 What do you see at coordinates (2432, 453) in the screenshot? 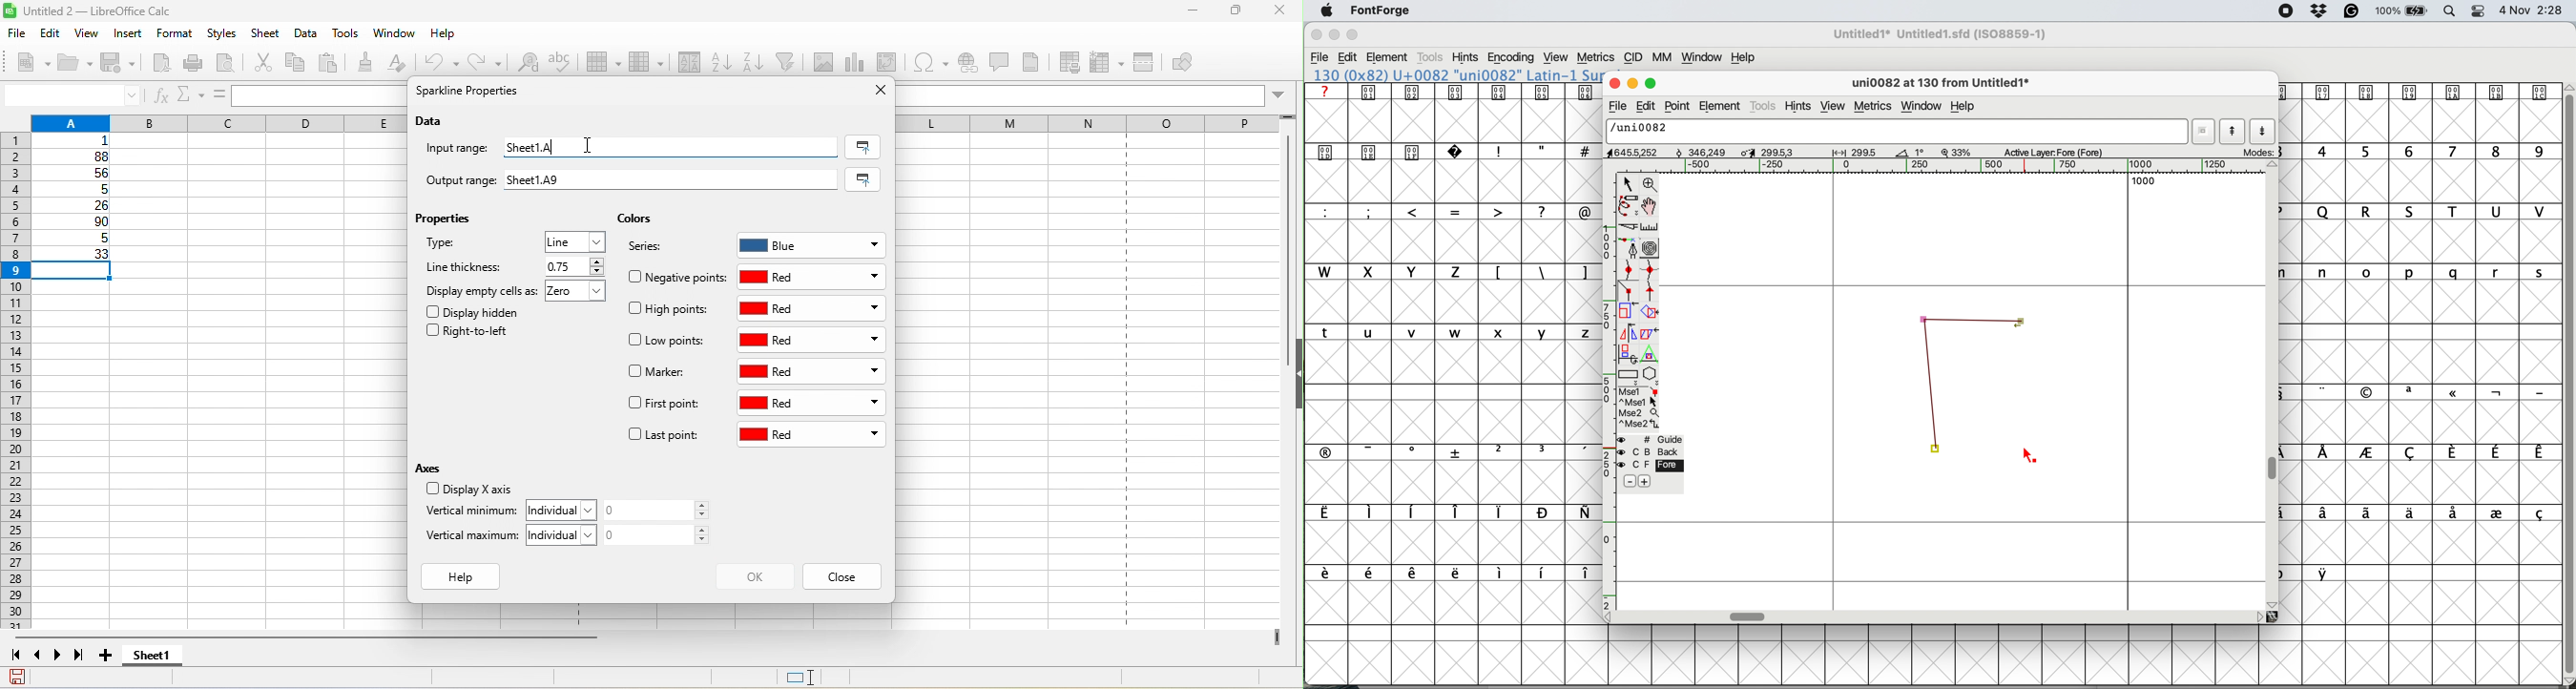
I see `symbols` at bounding box center [2432, 453].